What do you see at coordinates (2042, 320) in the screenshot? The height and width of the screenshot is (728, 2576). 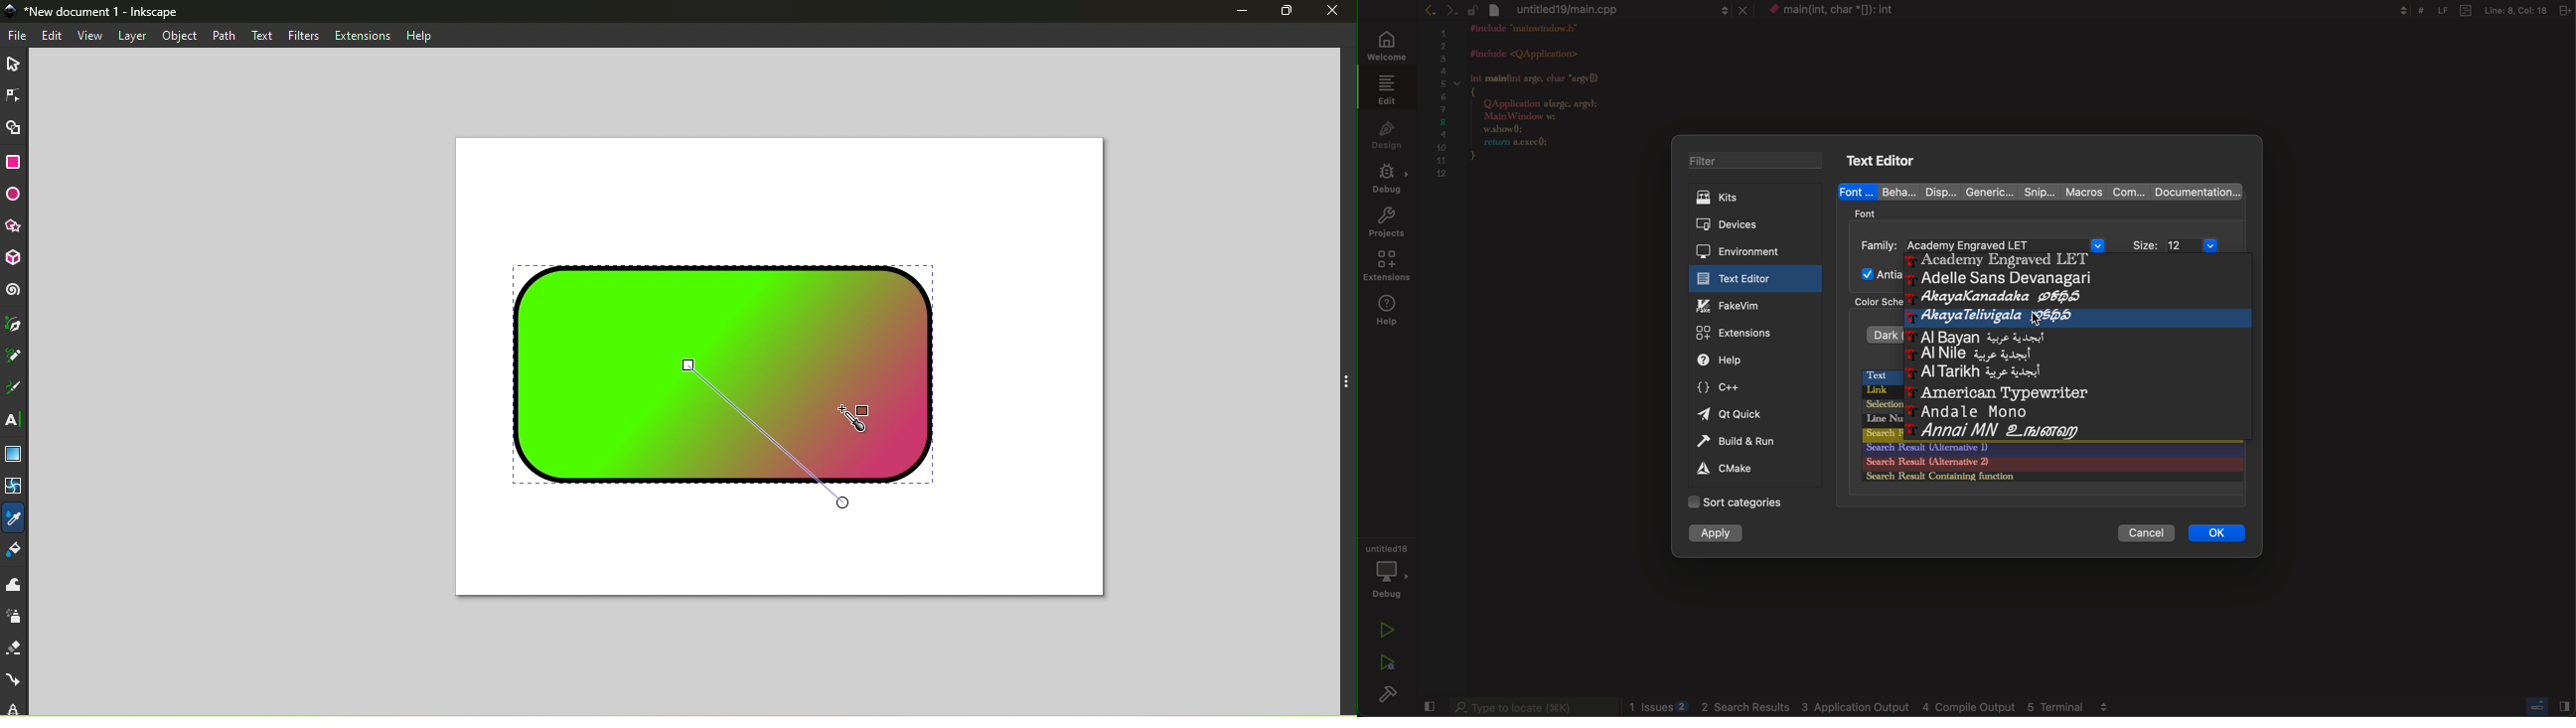 I see `cursor` at bounding box center [2042, 320].